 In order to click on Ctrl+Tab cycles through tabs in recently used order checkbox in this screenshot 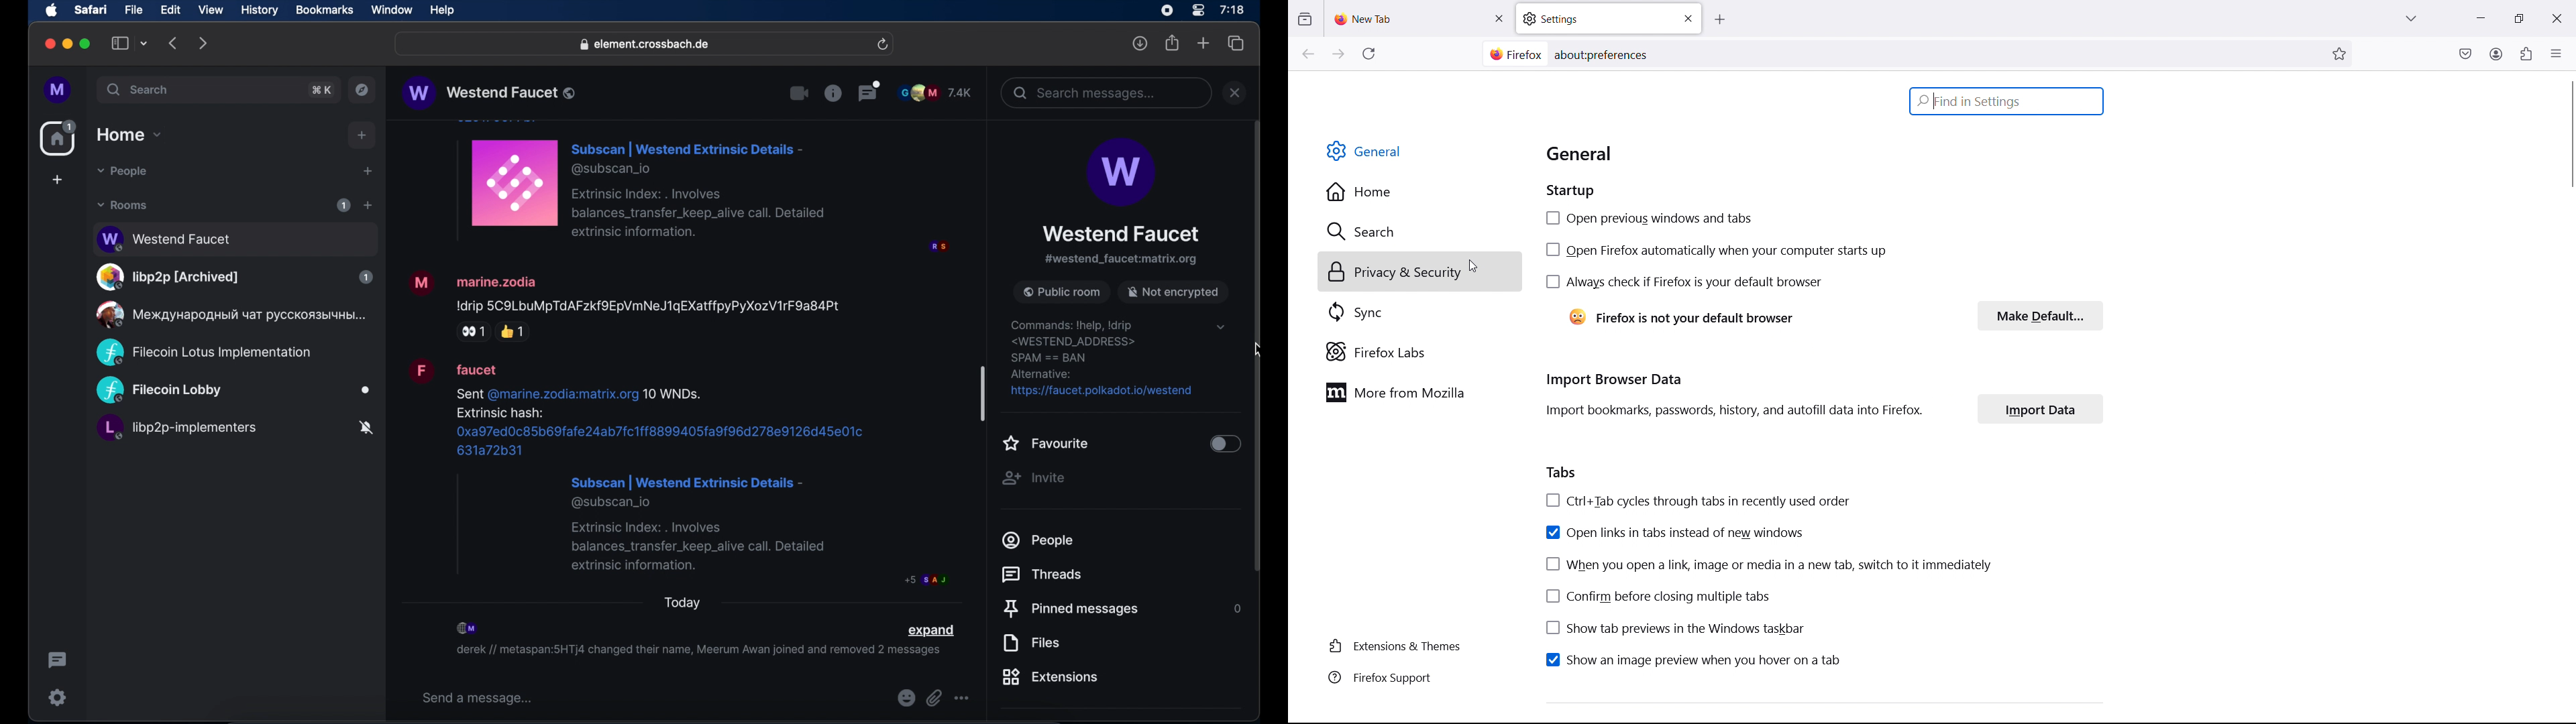, I will do `click(1701, 501)`.